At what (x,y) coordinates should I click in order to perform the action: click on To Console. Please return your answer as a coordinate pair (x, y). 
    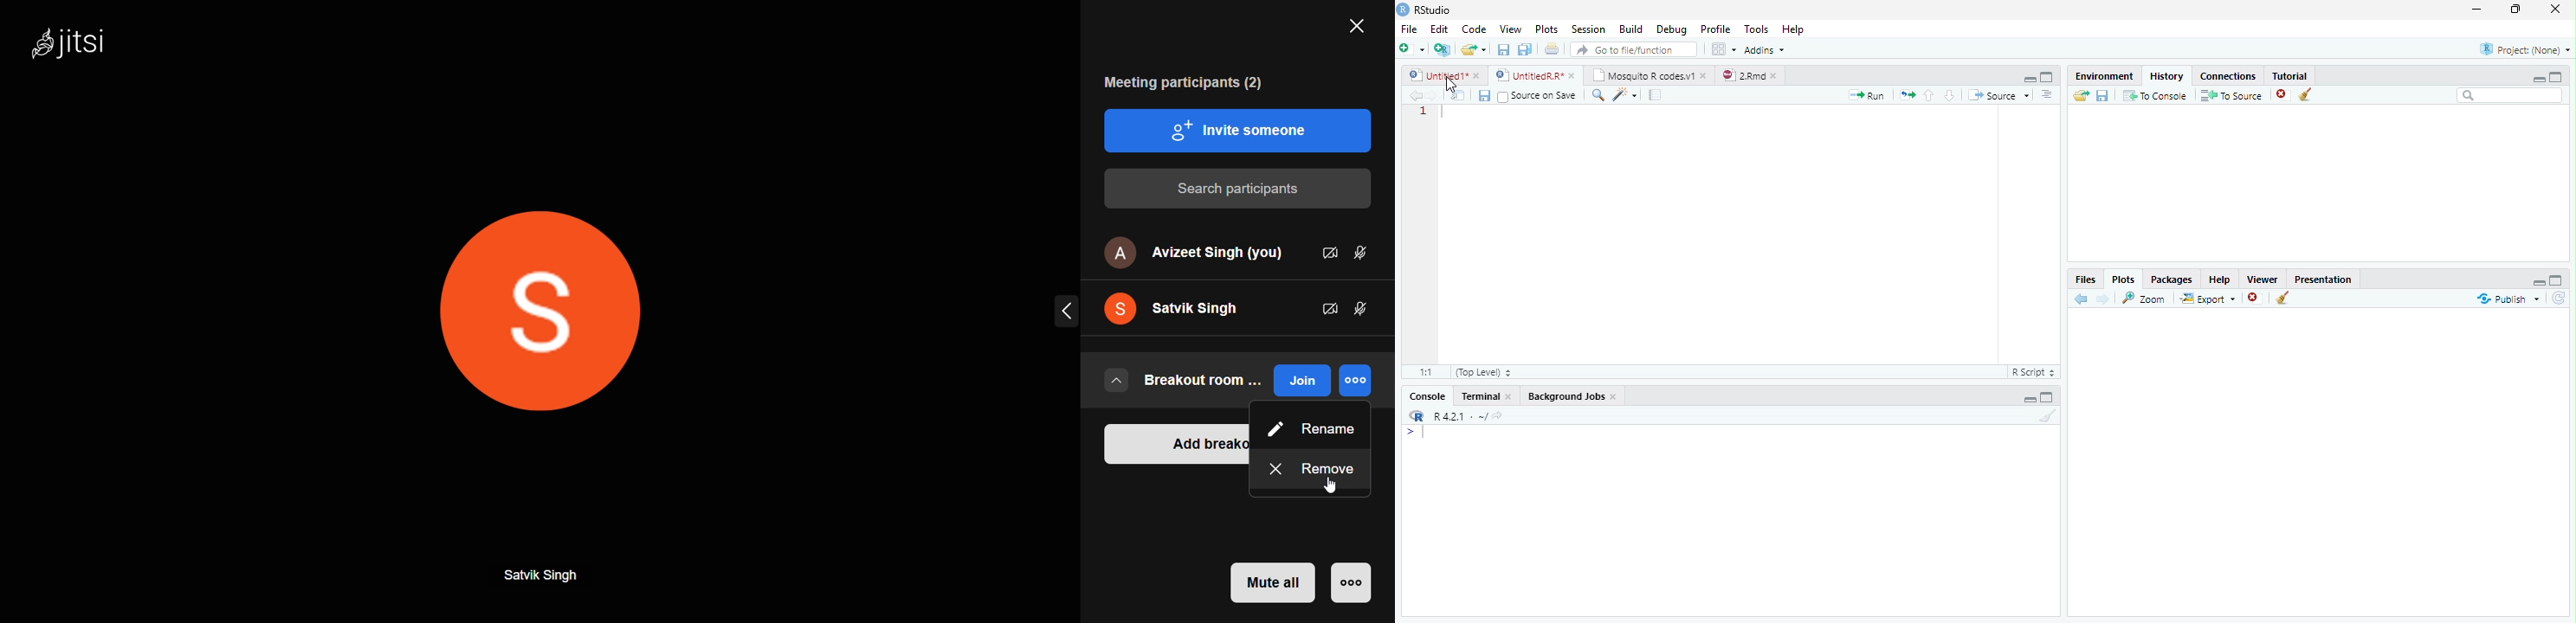
    Looking at the image, I should click on (2154, 95).